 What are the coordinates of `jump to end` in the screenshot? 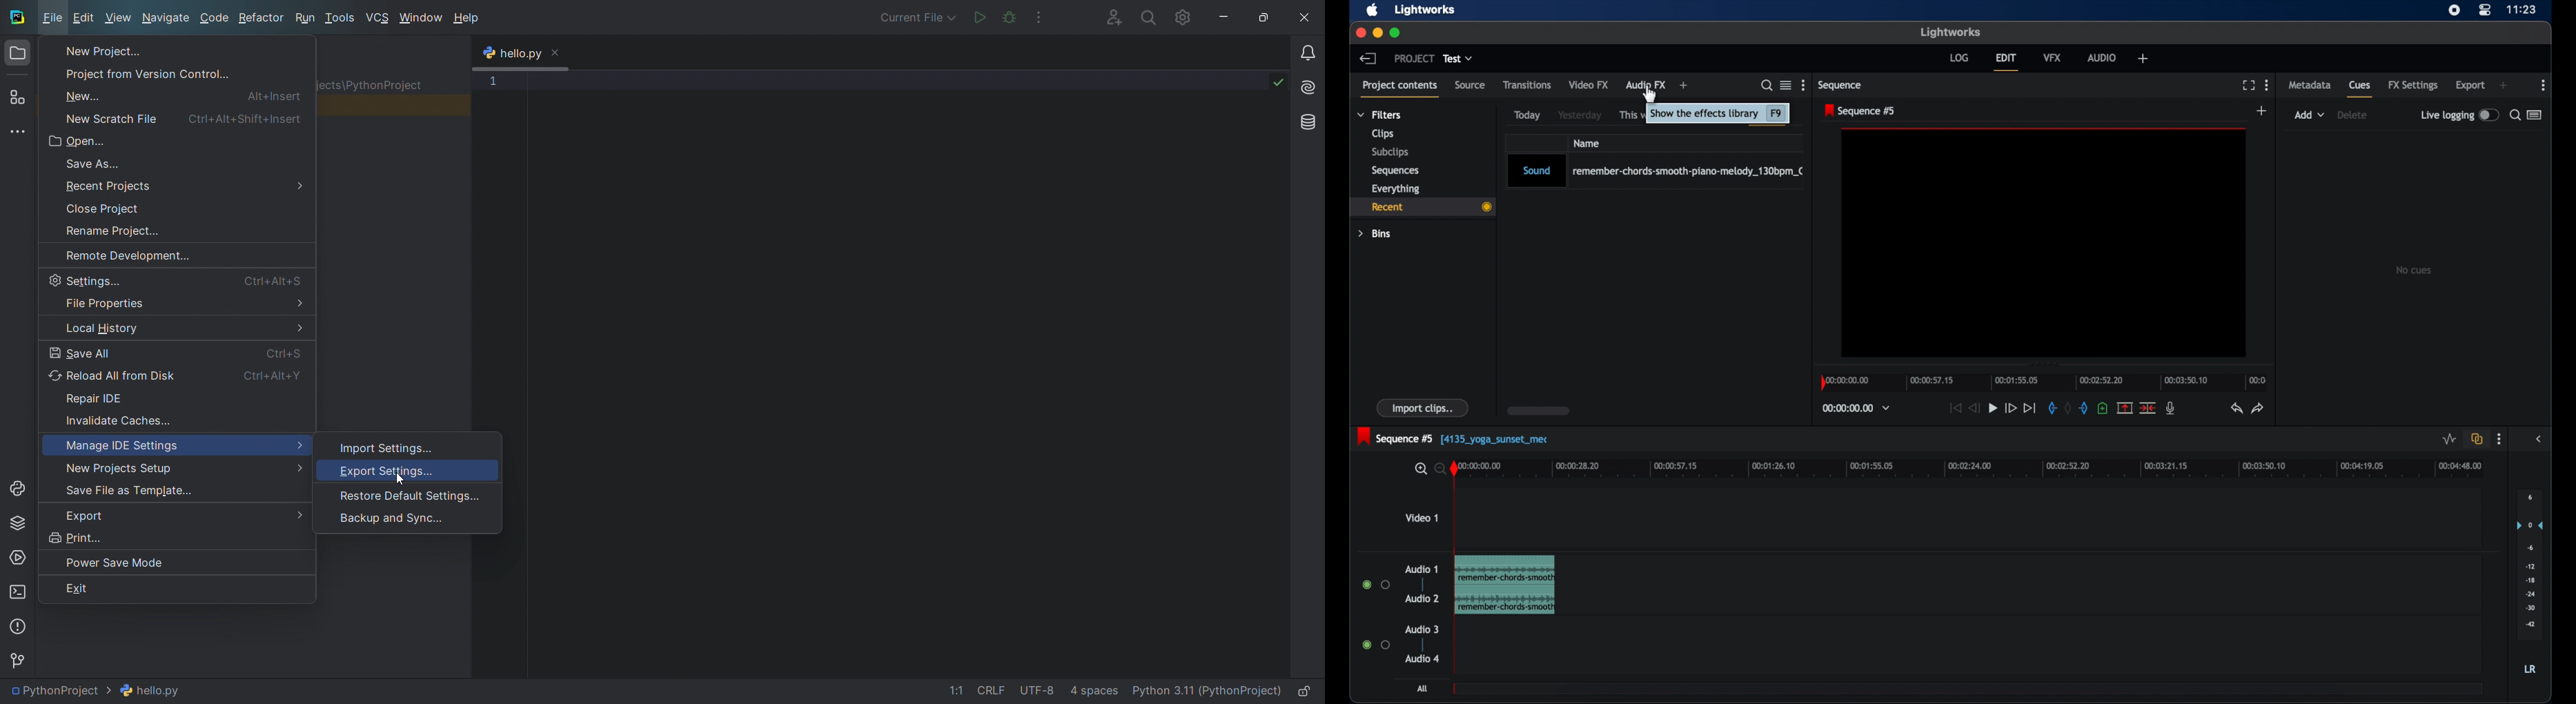 It's located at (2029, 407).